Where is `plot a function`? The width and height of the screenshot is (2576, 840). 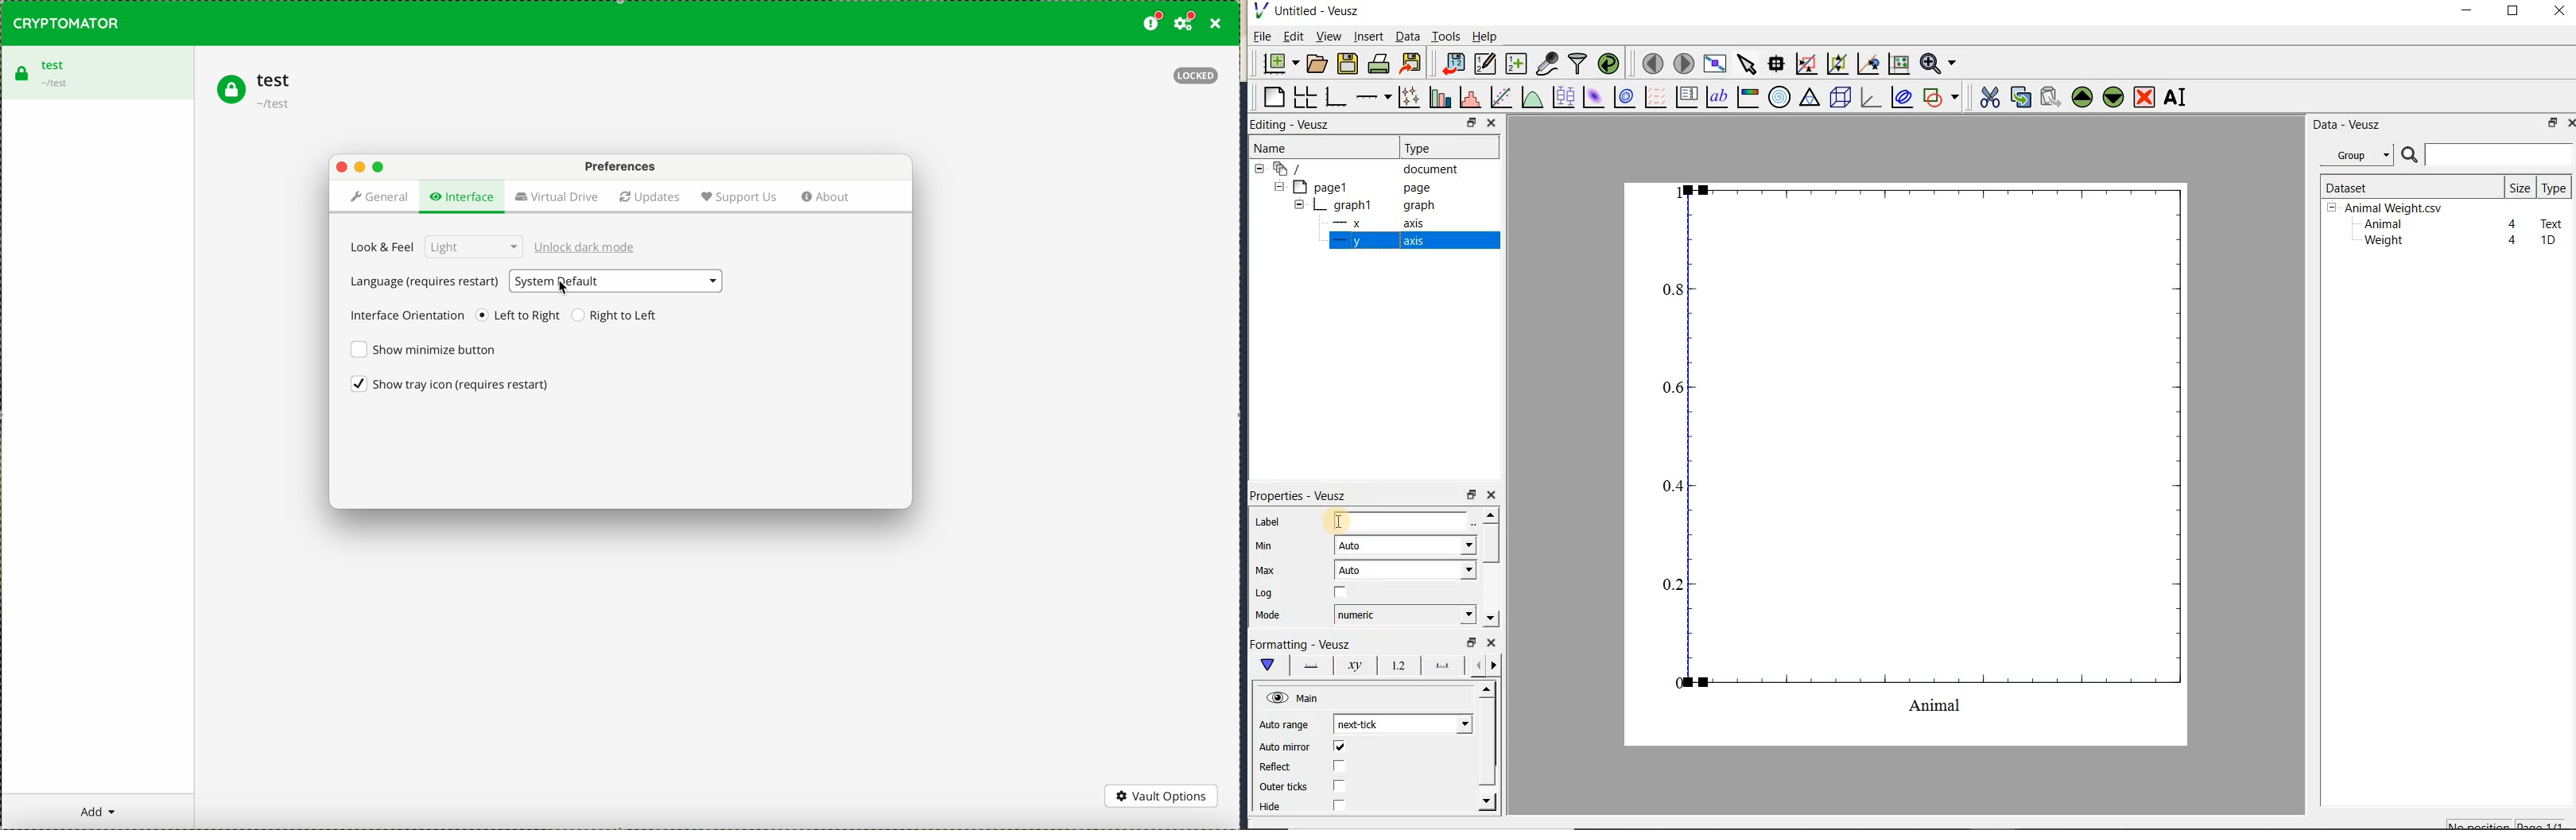
plot a function is located at coordinates (1531, 99).